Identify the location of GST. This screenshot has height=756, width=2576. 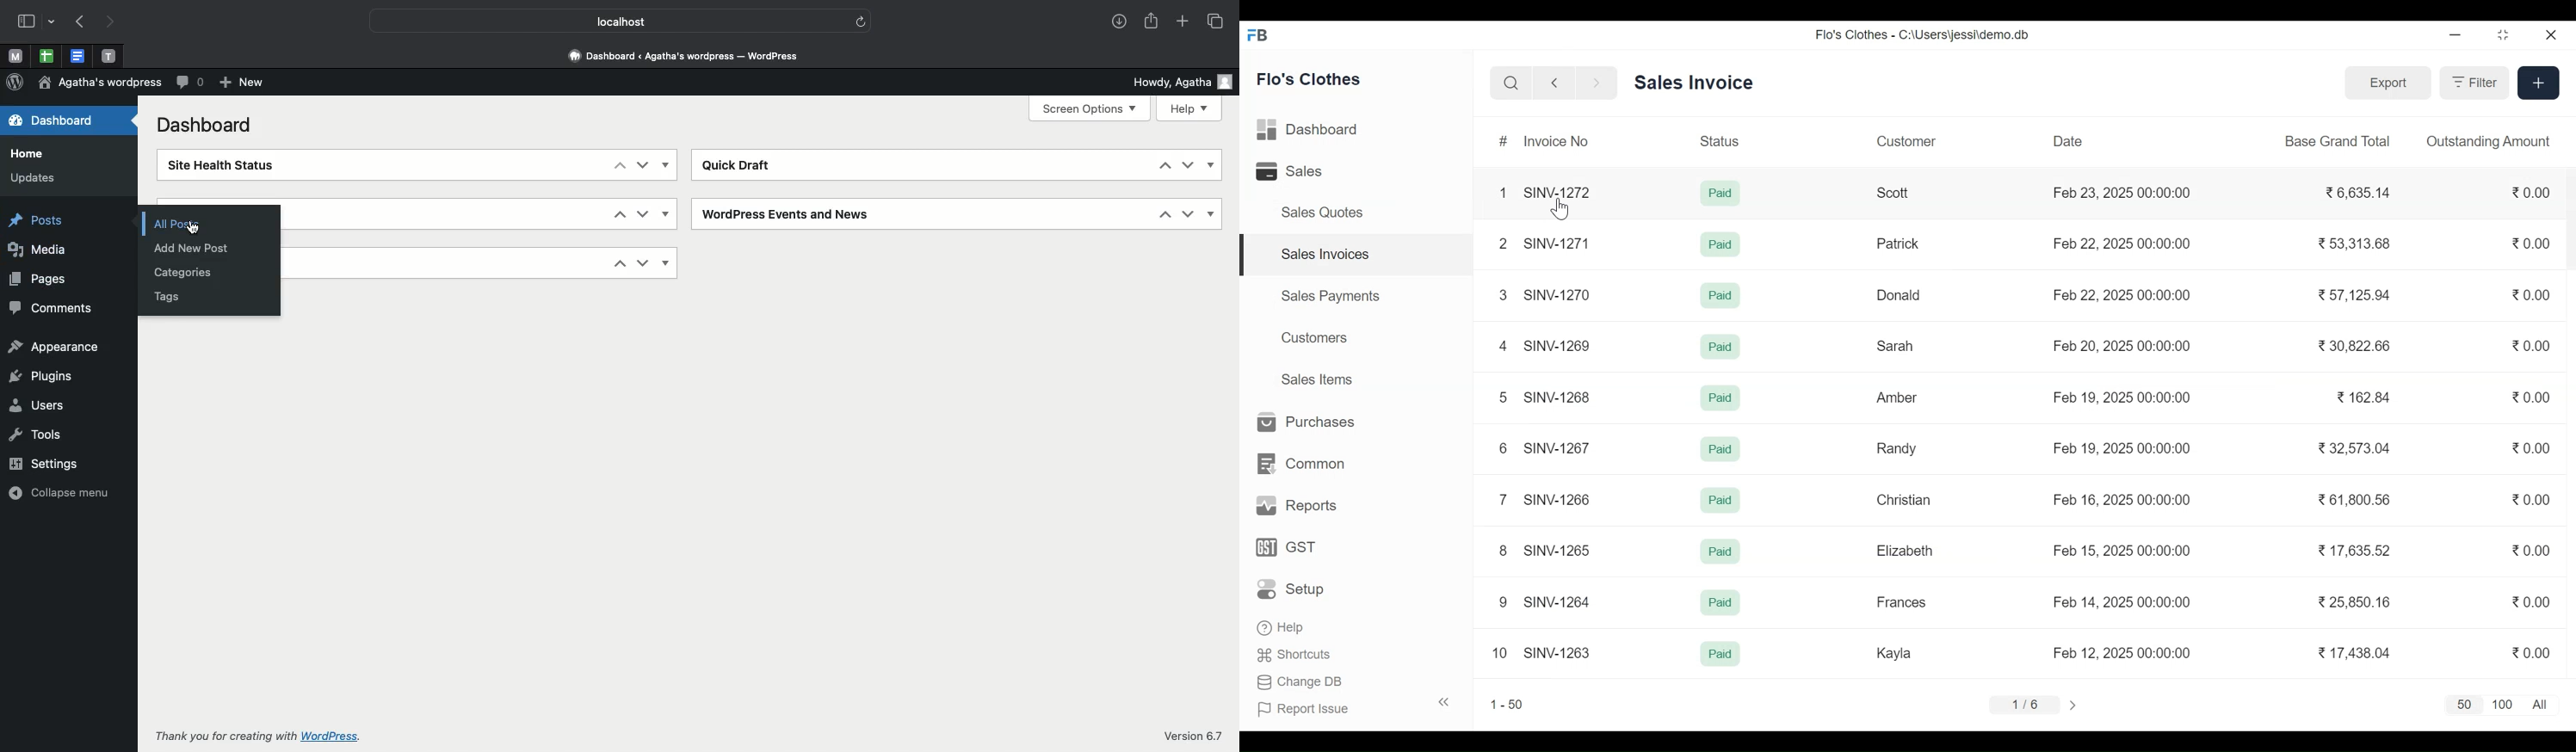
(1287, 546).